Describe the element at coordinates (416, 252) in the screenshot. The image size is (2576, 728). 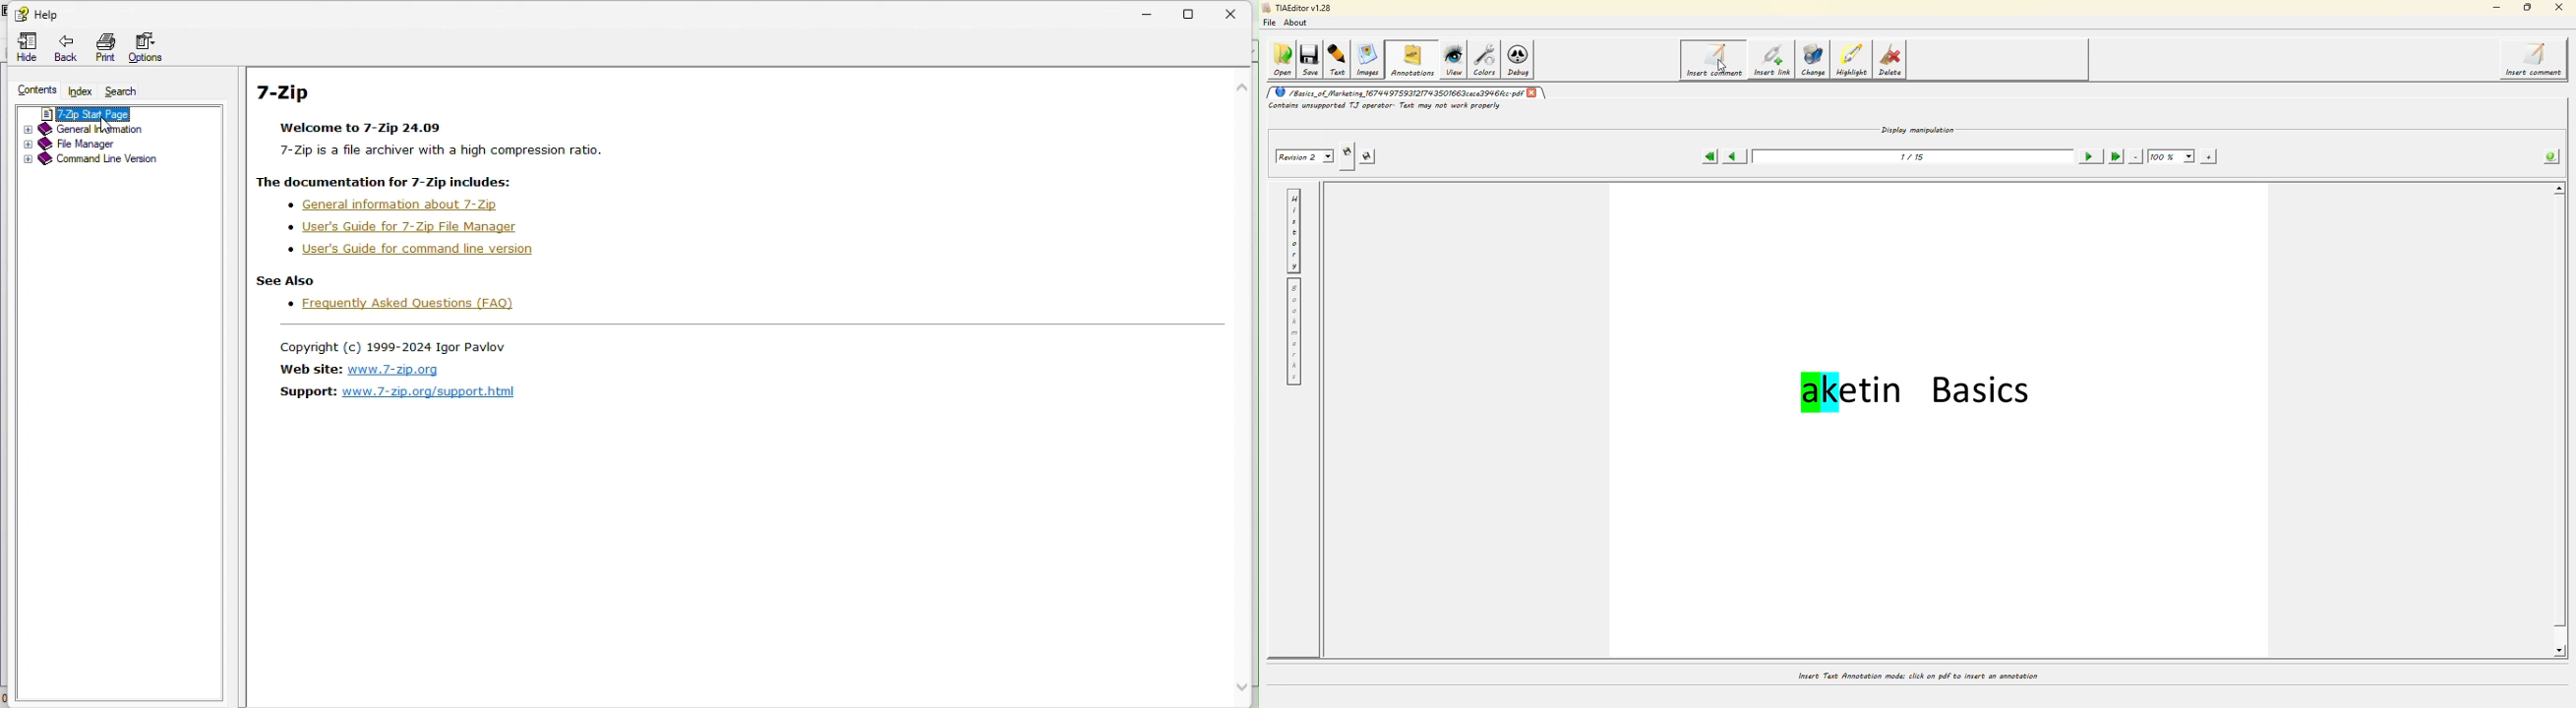
I see `Users guide for 7 zip command line version` at that location.